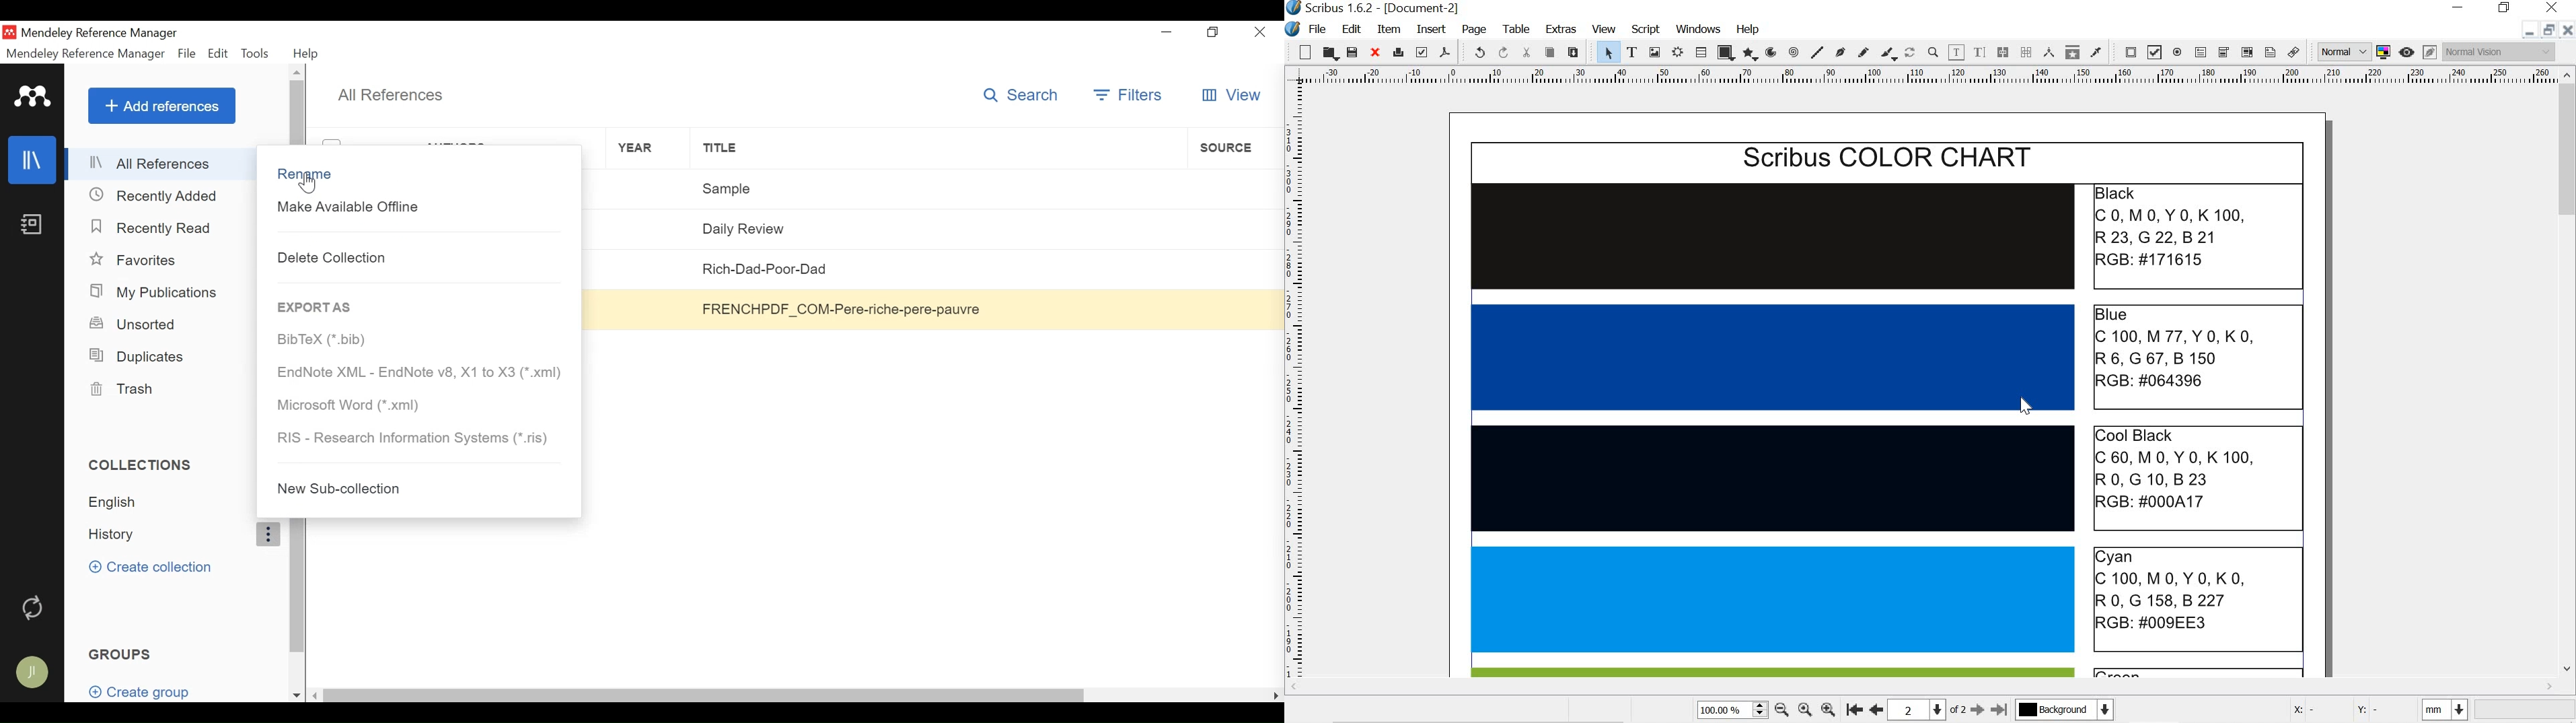 The image size is (2576, 728). I want to click on Scribus 1.6.2-[Document-1], so click(1393, 8).